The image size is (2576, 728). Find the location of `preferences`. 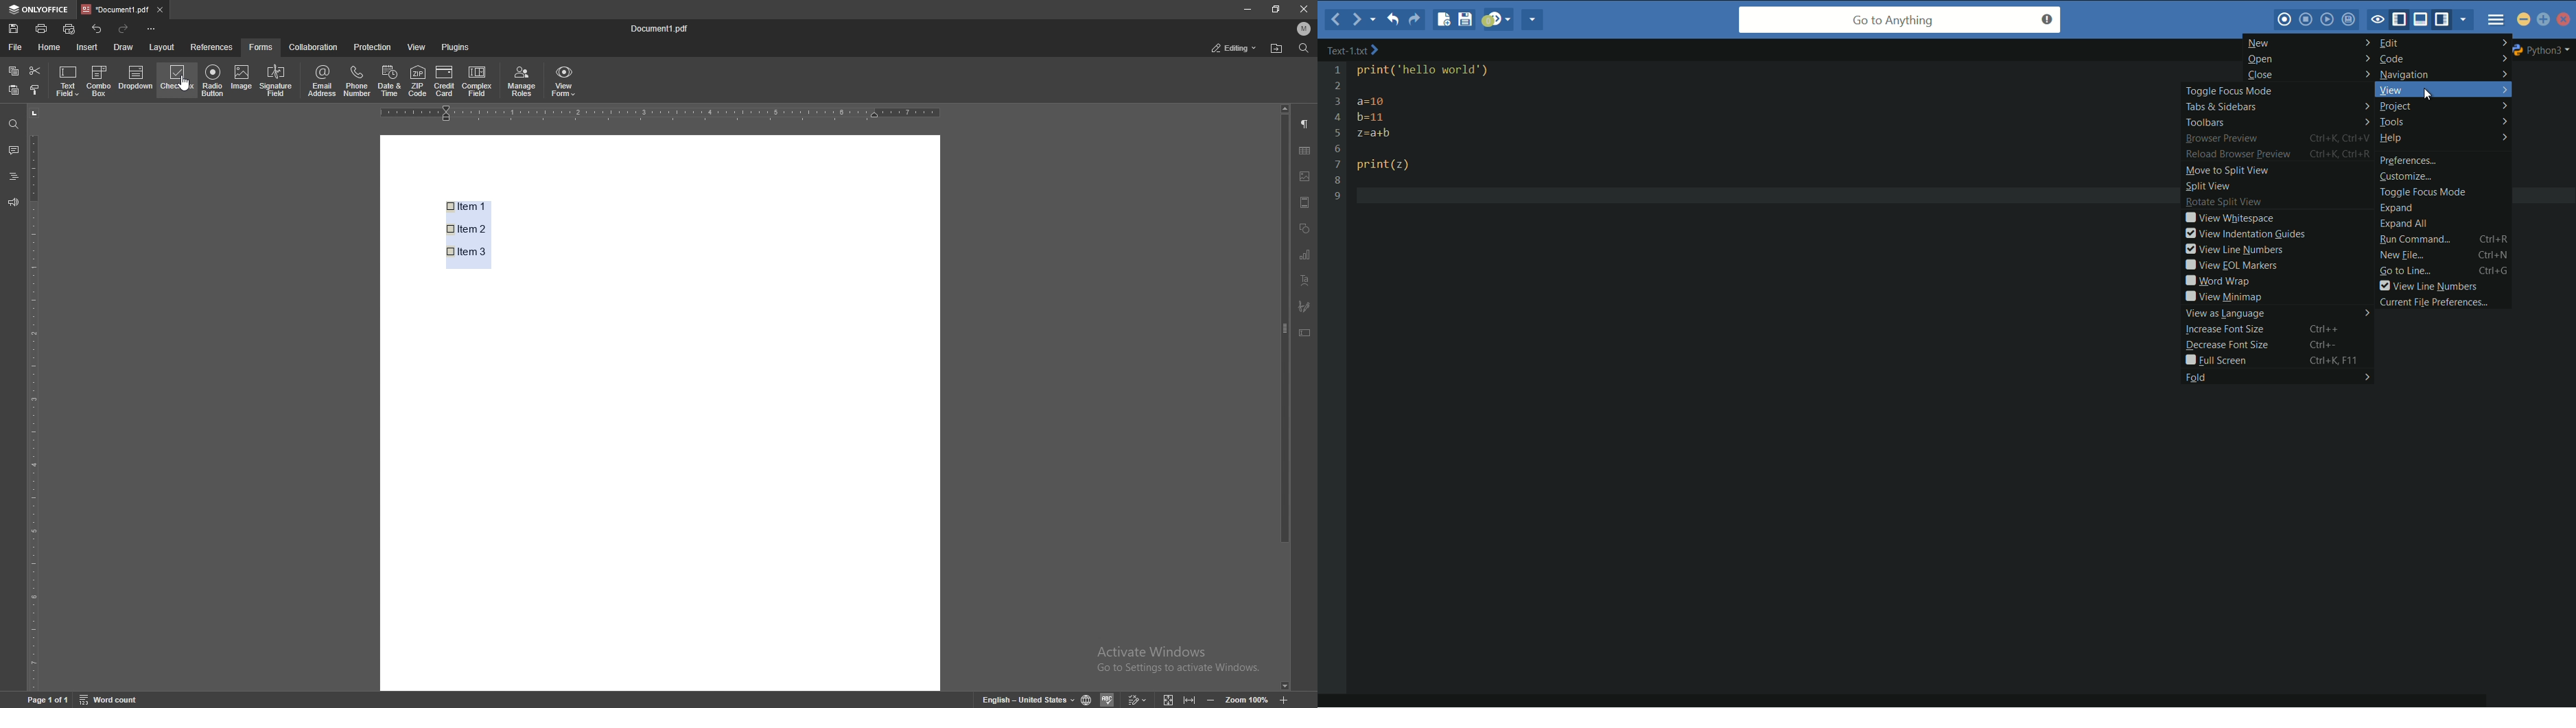

preferences is located at coordinates (2409, 160).